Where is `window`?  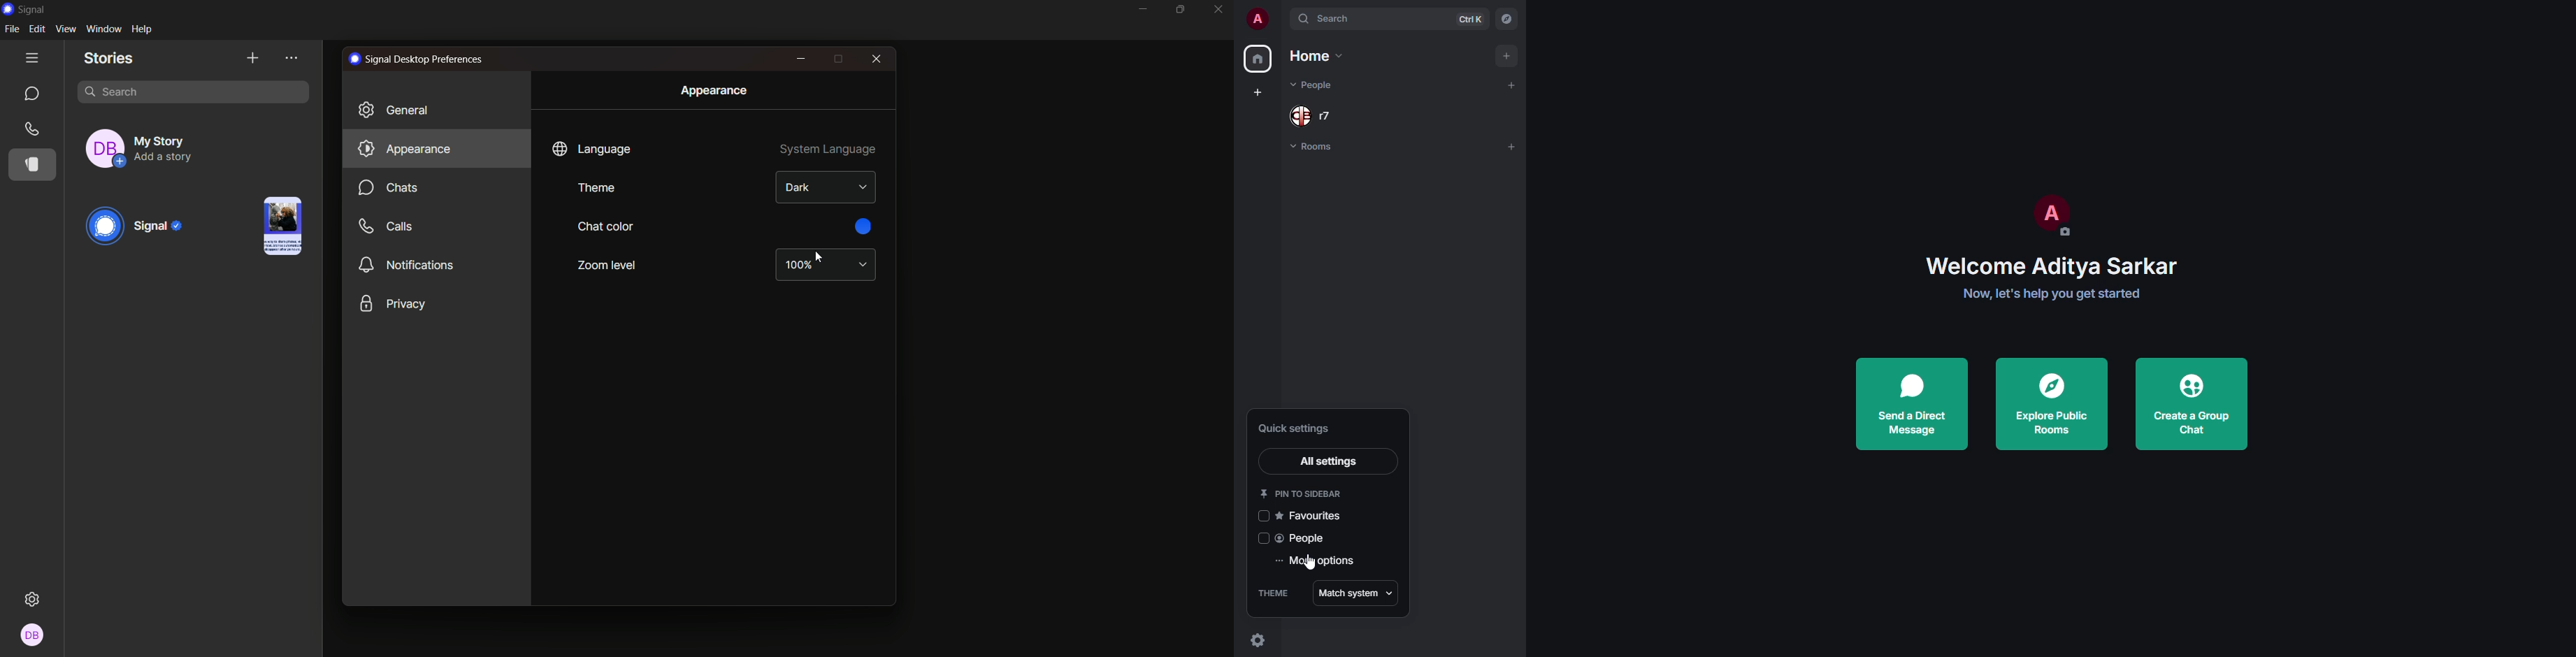
window is located at coordinates (104, 28).